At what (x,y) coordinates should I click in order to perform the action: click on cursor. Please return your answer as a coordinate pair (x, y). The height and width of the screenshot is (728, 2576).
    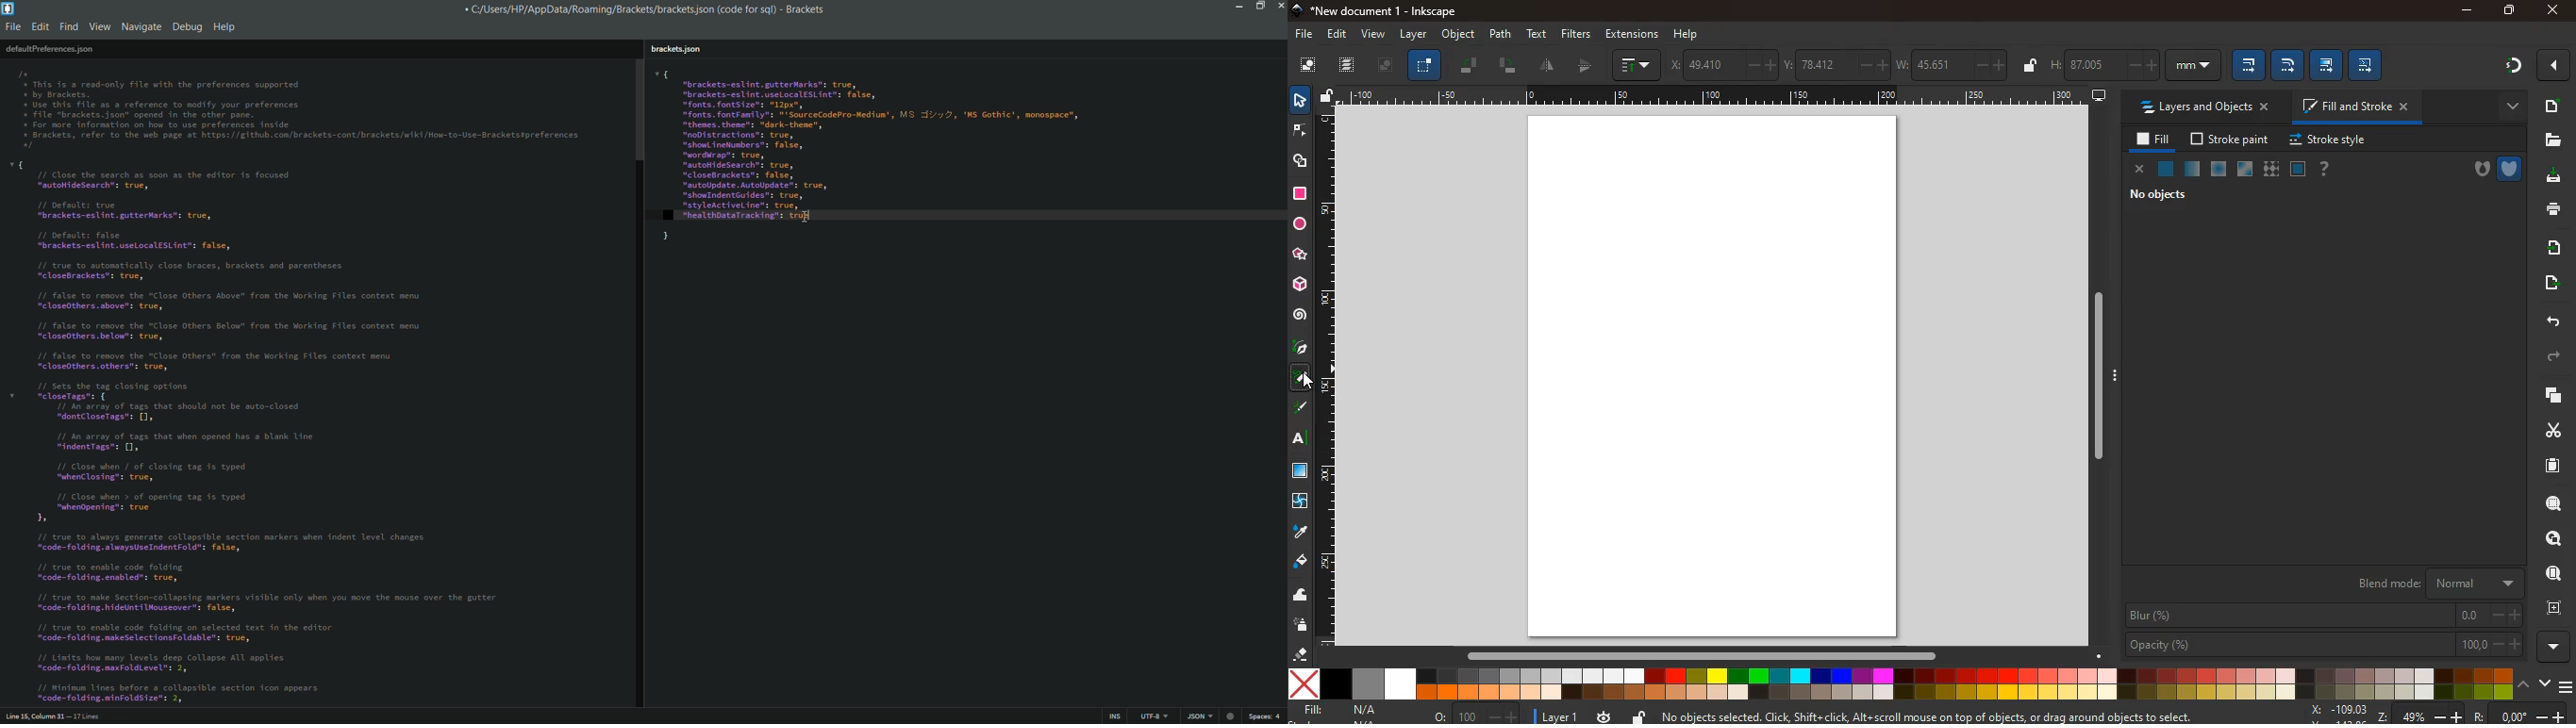
    Looking at the image, I should click on (806, 215).